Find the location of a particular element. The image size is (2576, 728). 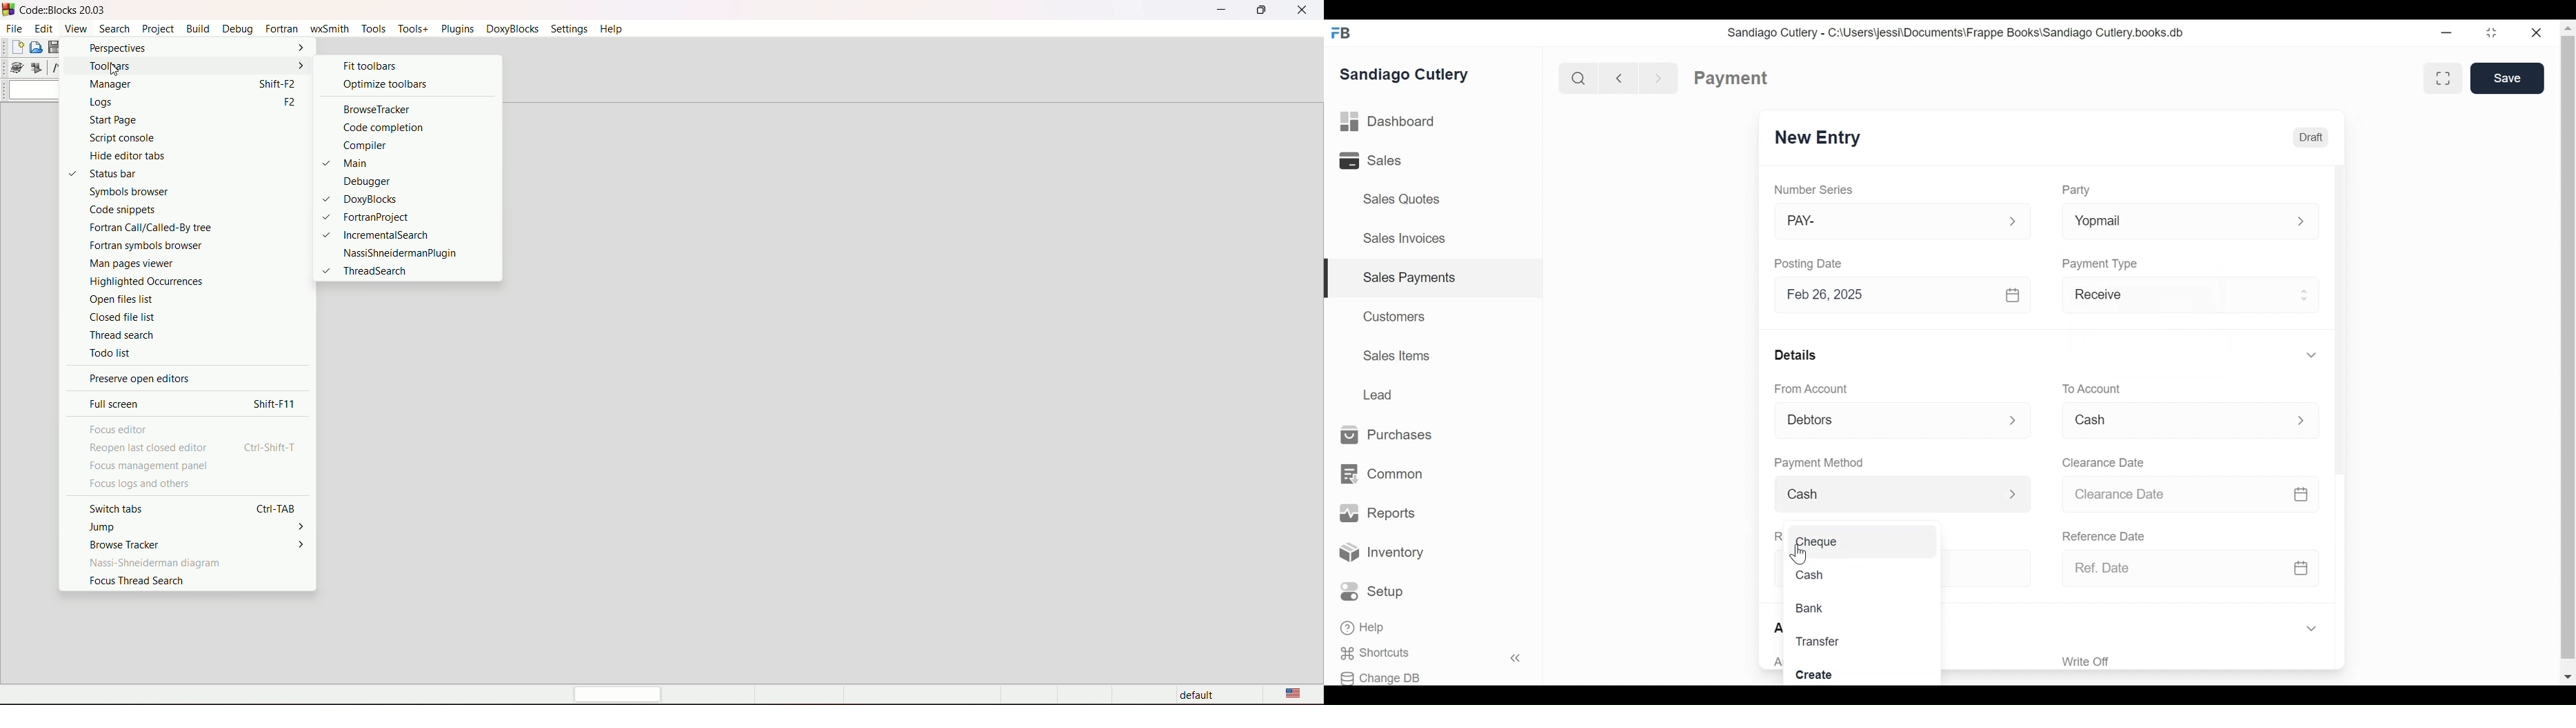

Payment is located at coordinates (1732, 78).